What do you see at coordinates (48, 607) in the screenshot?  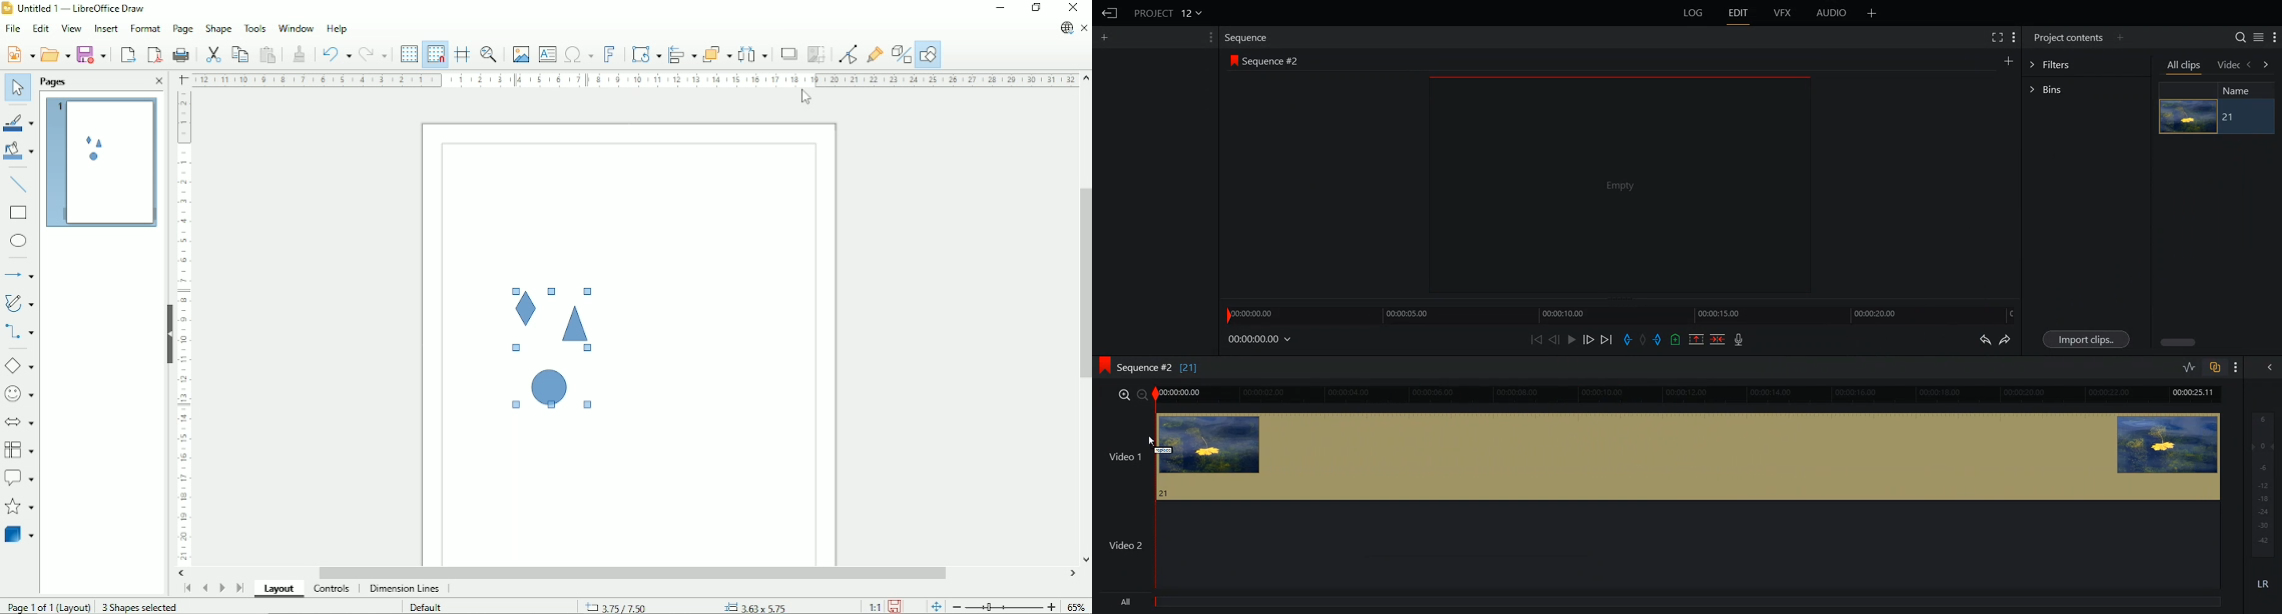 I see `Page 1 of 1 (Layout)` at bounding box center [48, 607].